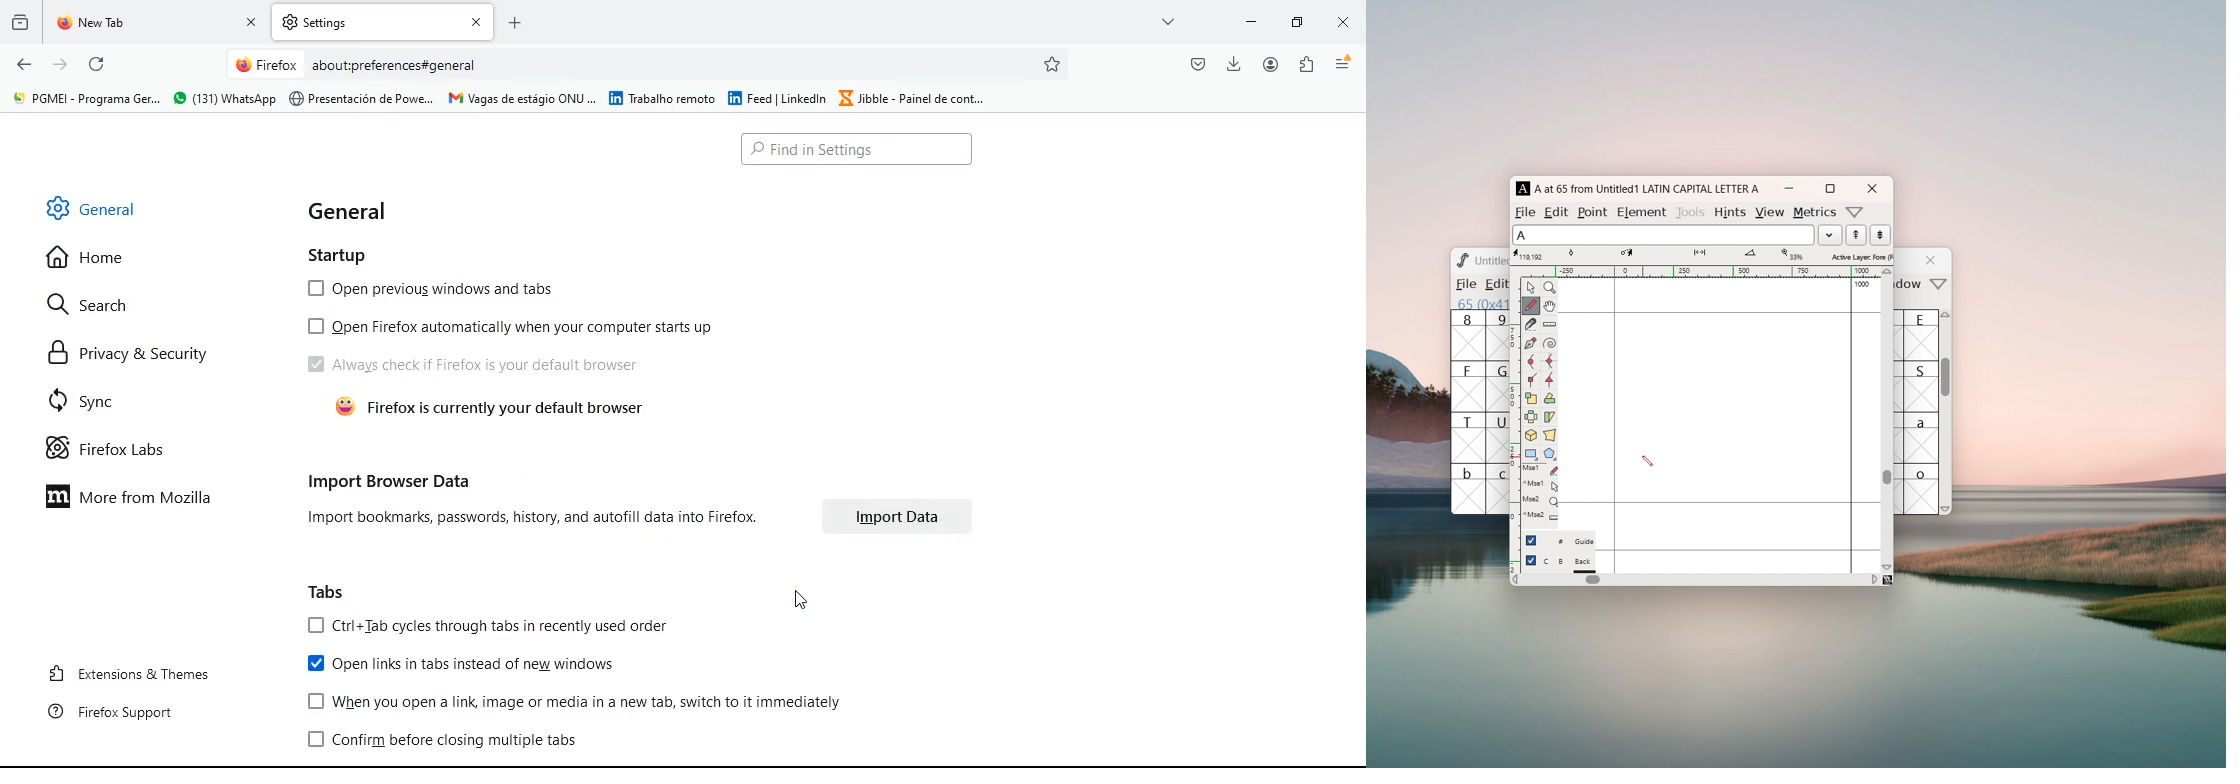  I want to click on rectangle or ellipse, so click(1532, 454).